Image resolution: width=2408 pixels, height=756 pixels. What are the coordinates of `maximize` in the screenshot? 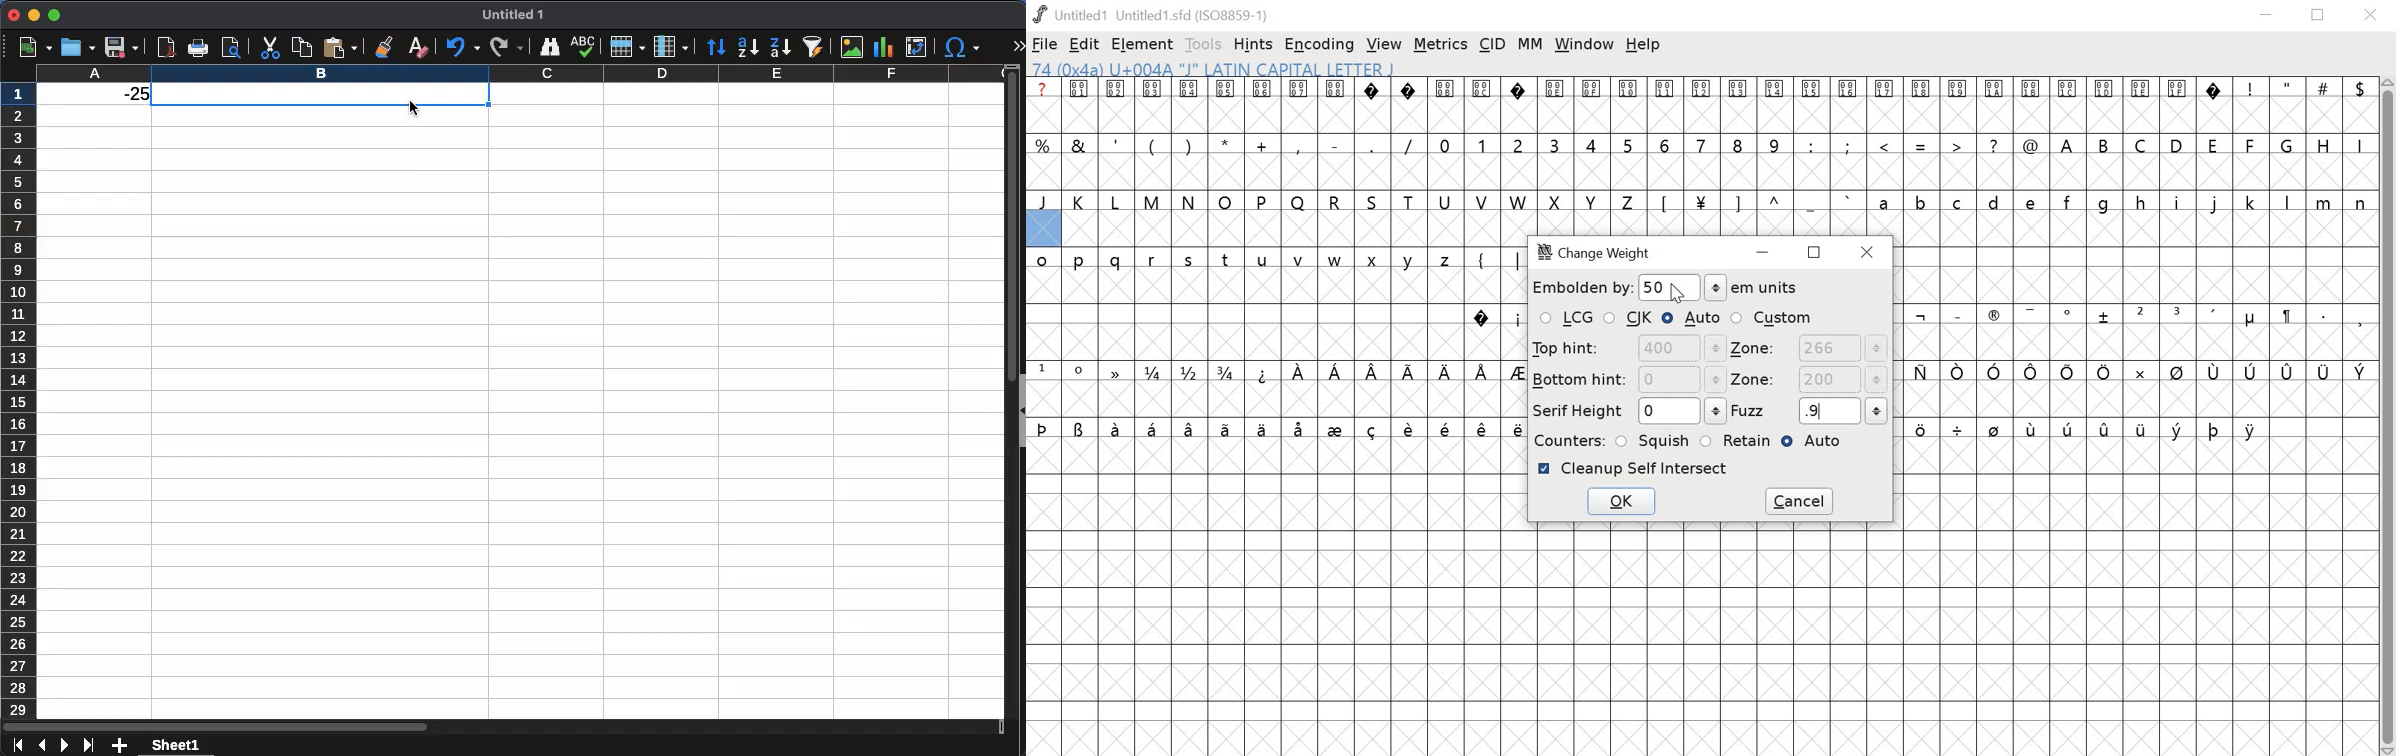 It's located at (55, 15).